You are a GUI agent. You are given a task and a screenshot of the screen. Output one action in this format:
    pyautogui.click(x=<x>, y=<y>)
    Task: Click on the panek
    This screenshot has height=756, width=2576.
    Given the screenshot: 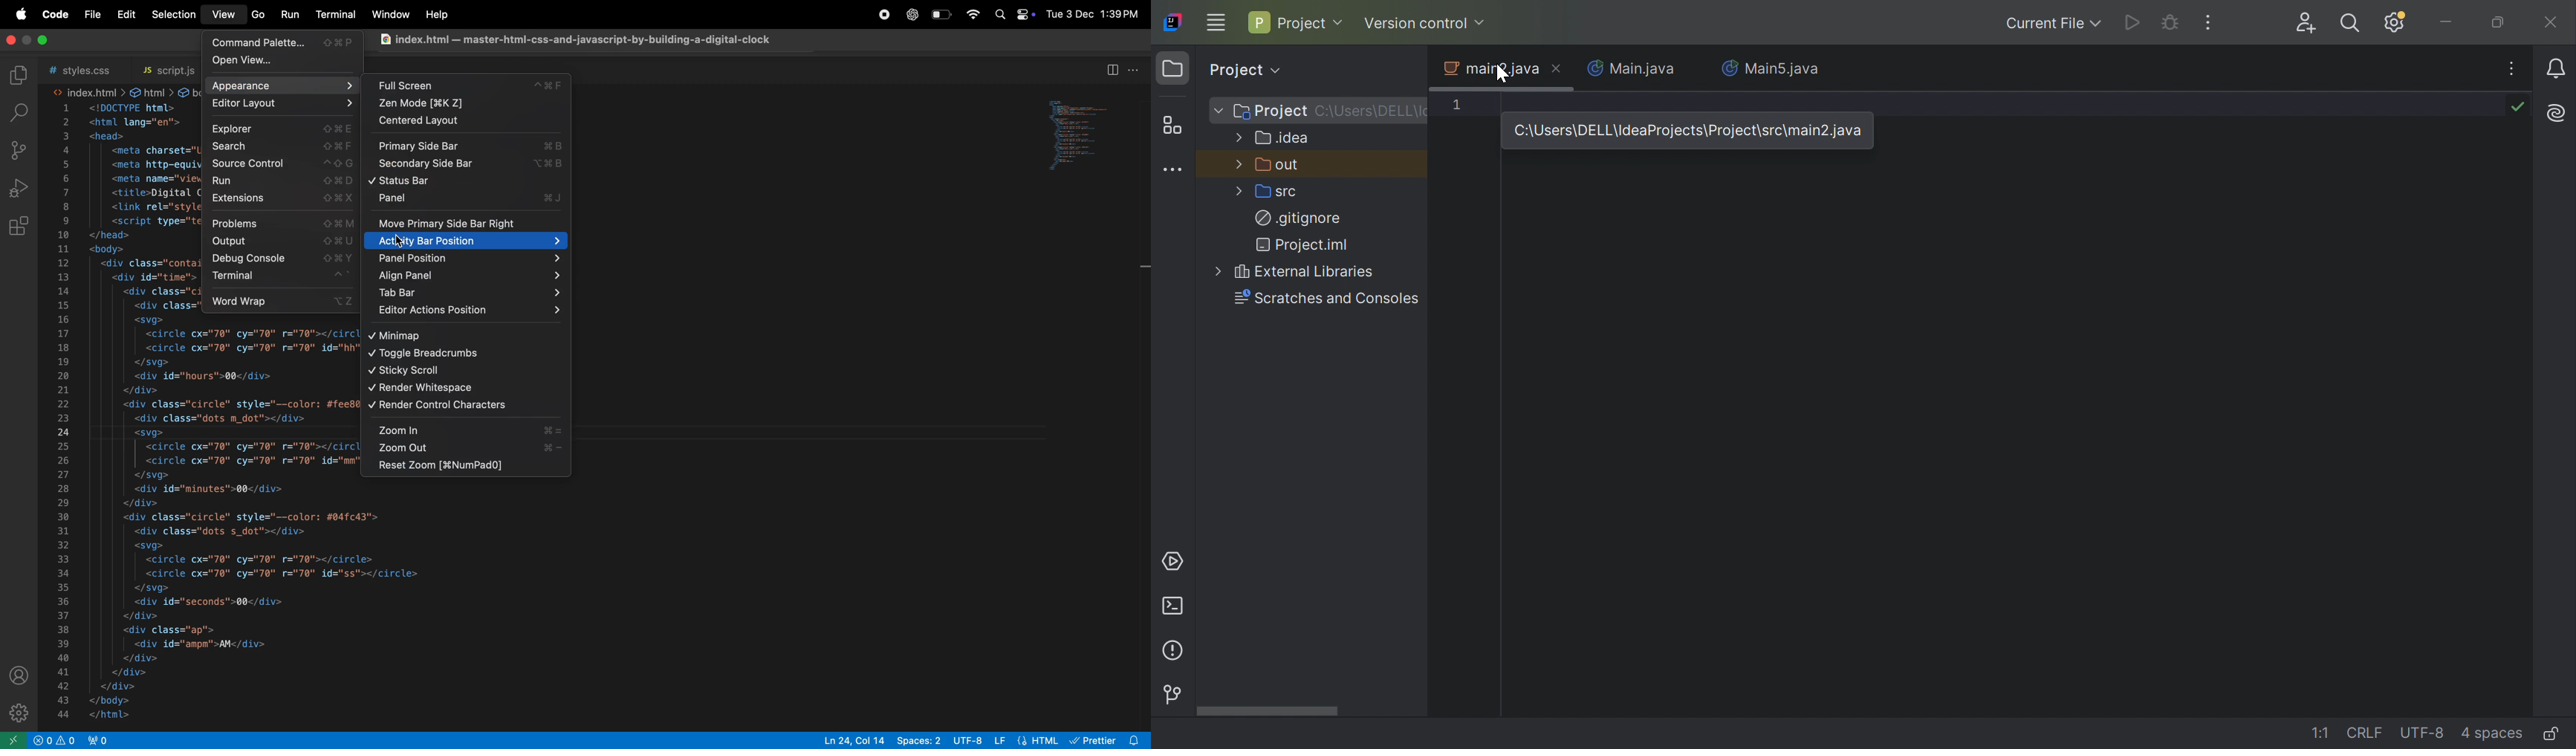 What is the action you would take?
    pyautogui.click(x=470, y=199)
    